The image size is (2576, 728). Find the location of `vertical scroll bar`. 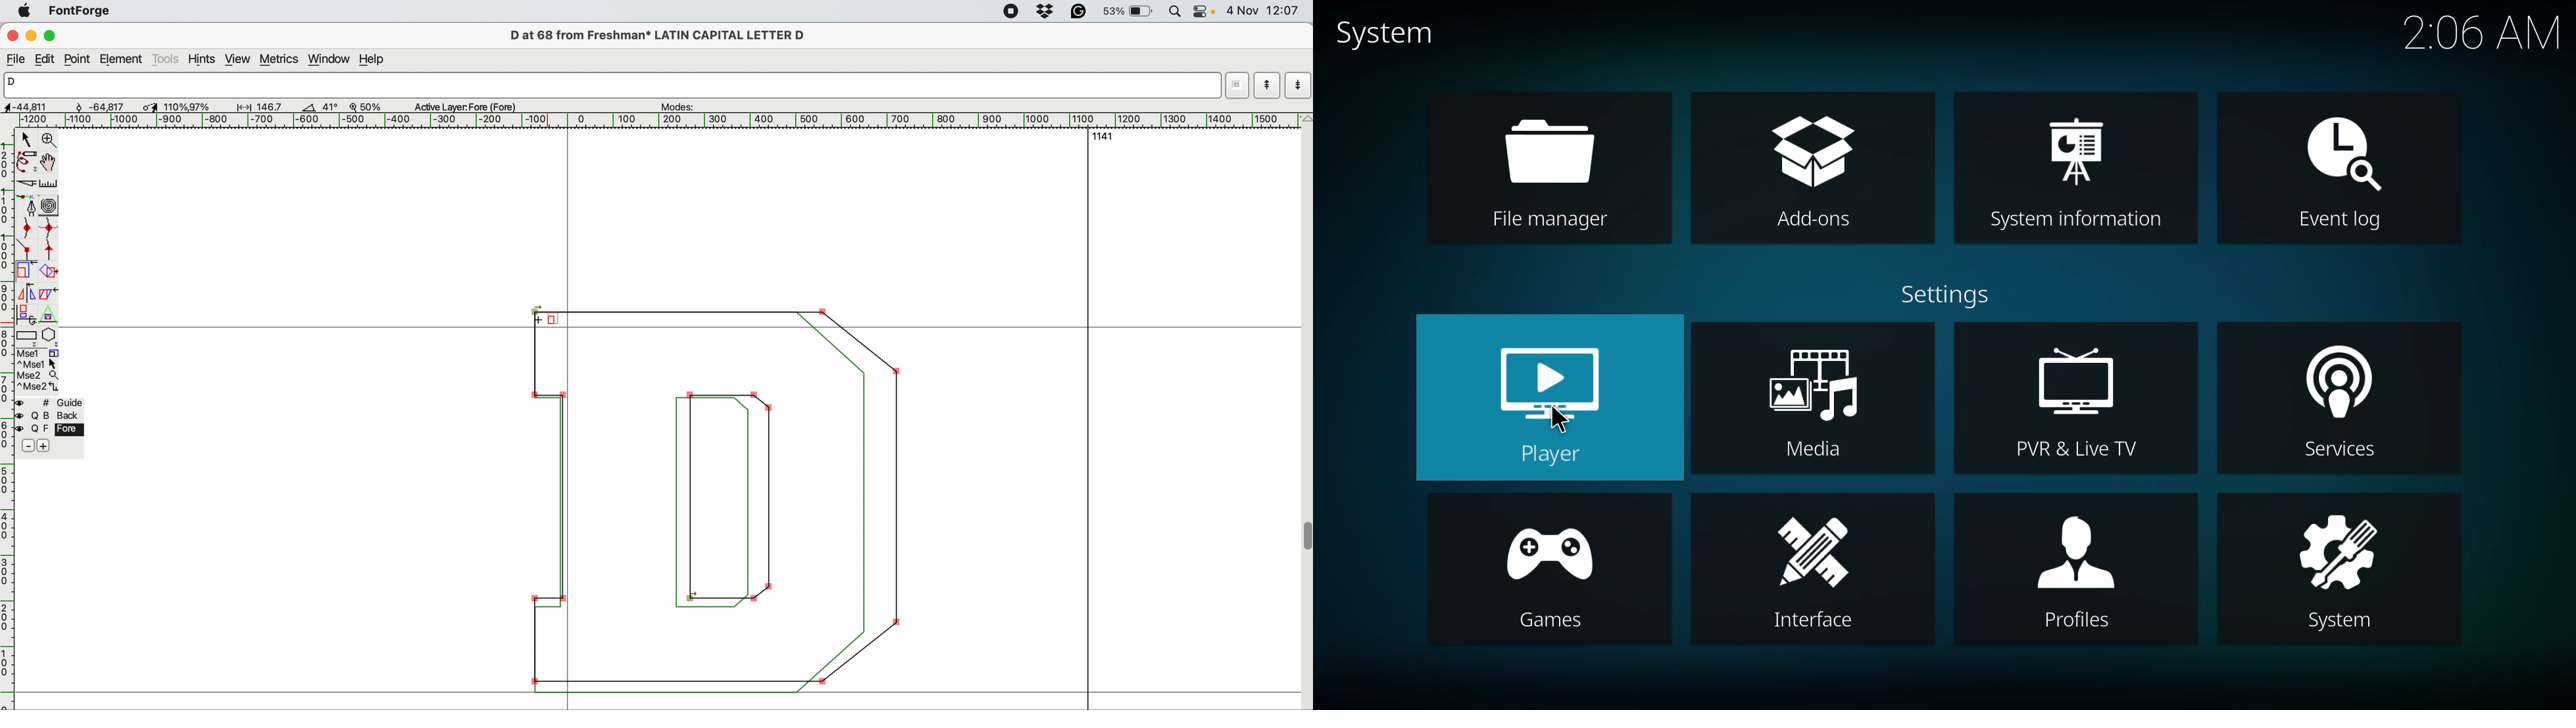

vertical scroll bar is located at coordinates (1305, 411).